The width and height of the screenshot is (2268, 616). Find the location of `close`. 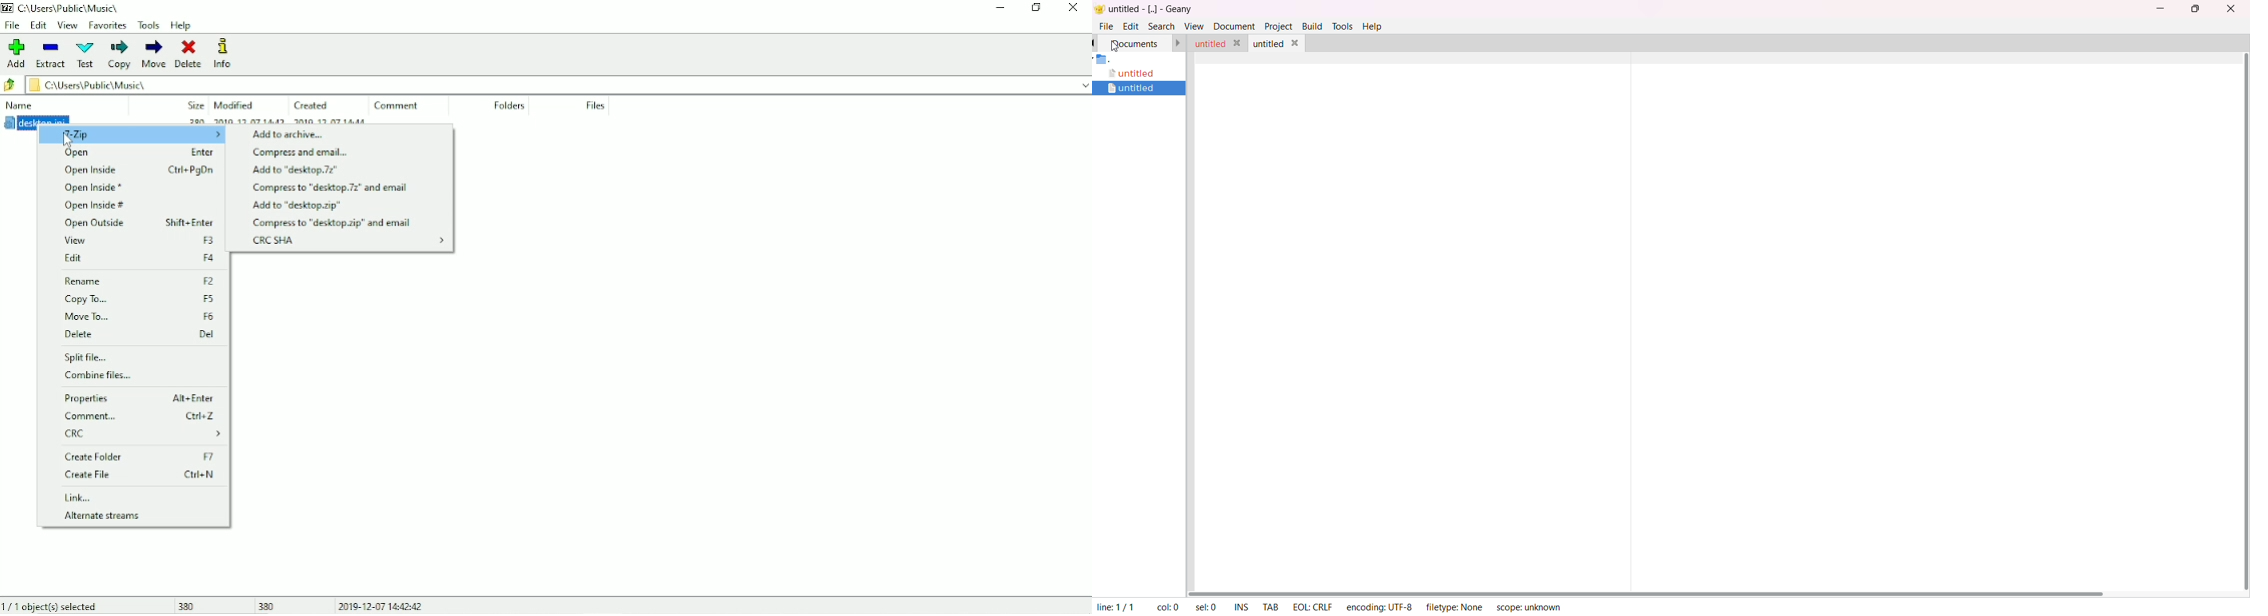

close is located at coordinates (1296, 44).